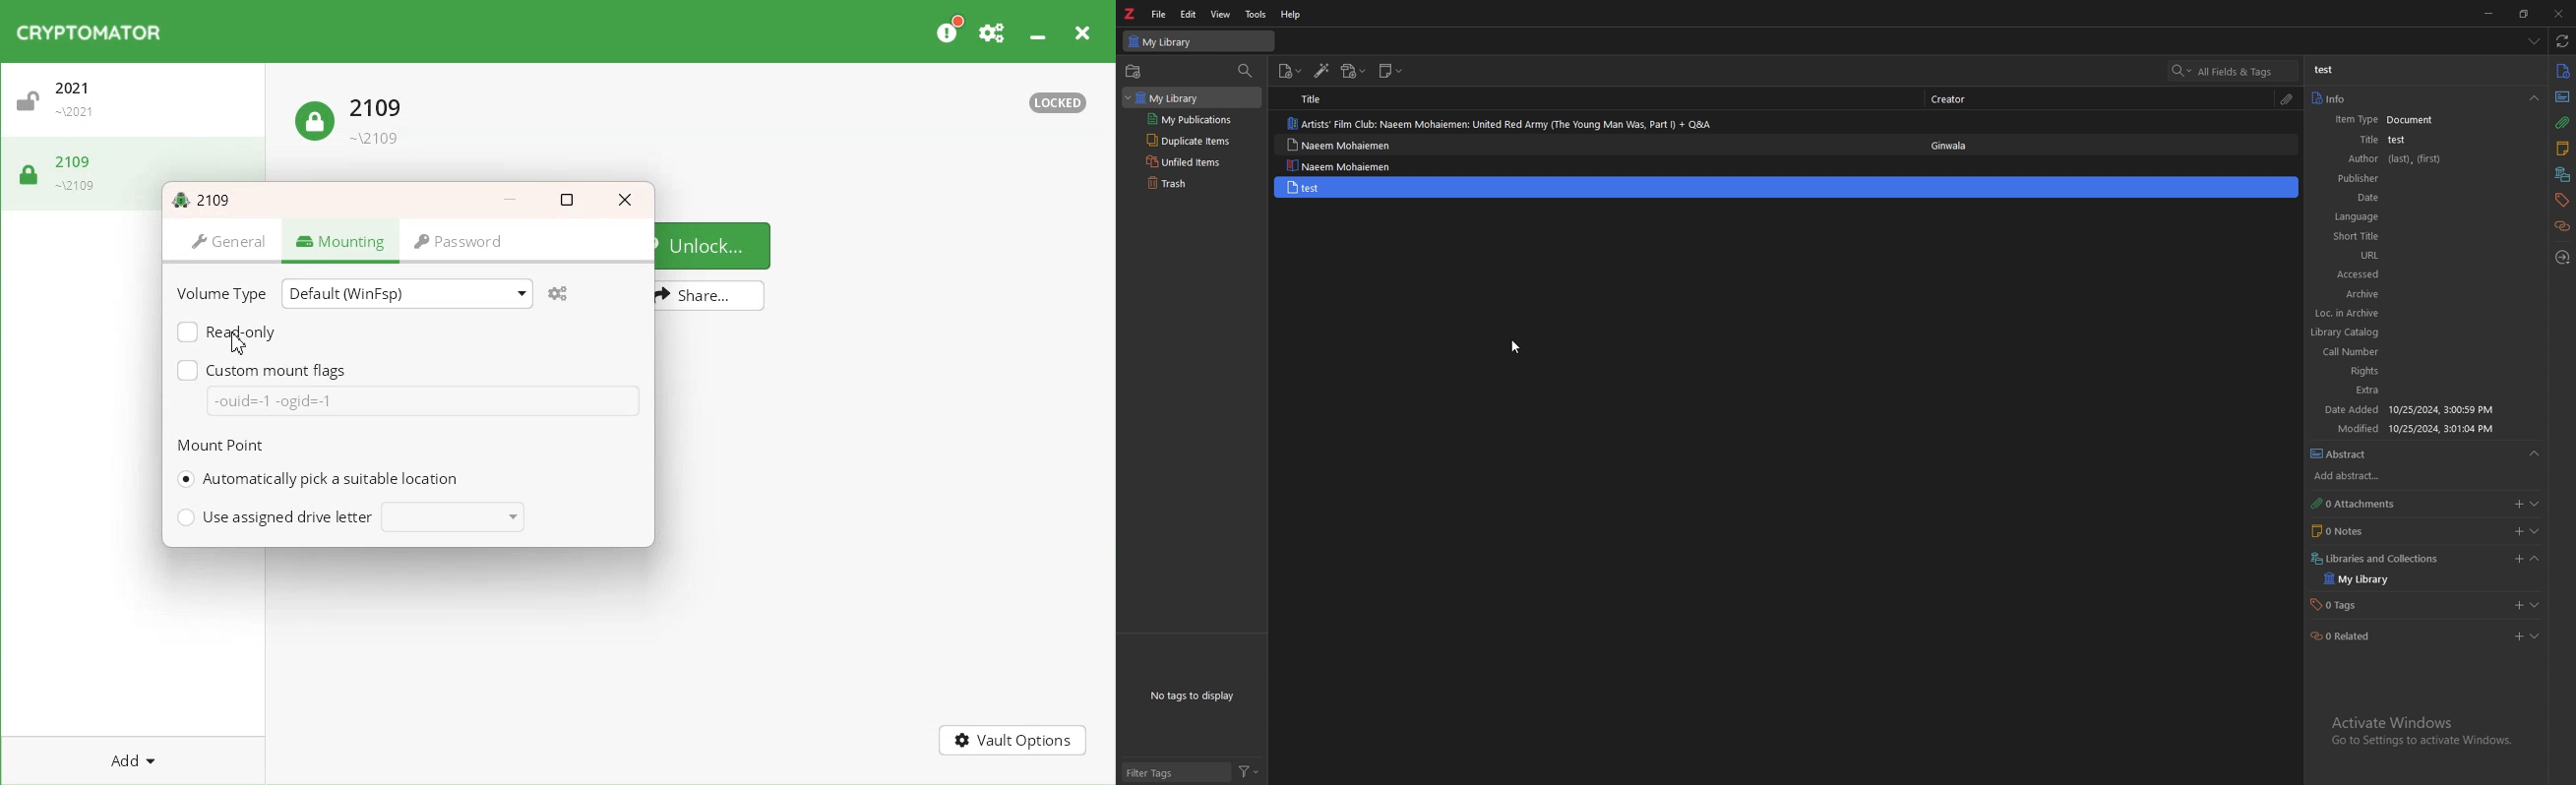 This screenshot has width=2576, height=812. I want to click on Info, so click(2379, 118).